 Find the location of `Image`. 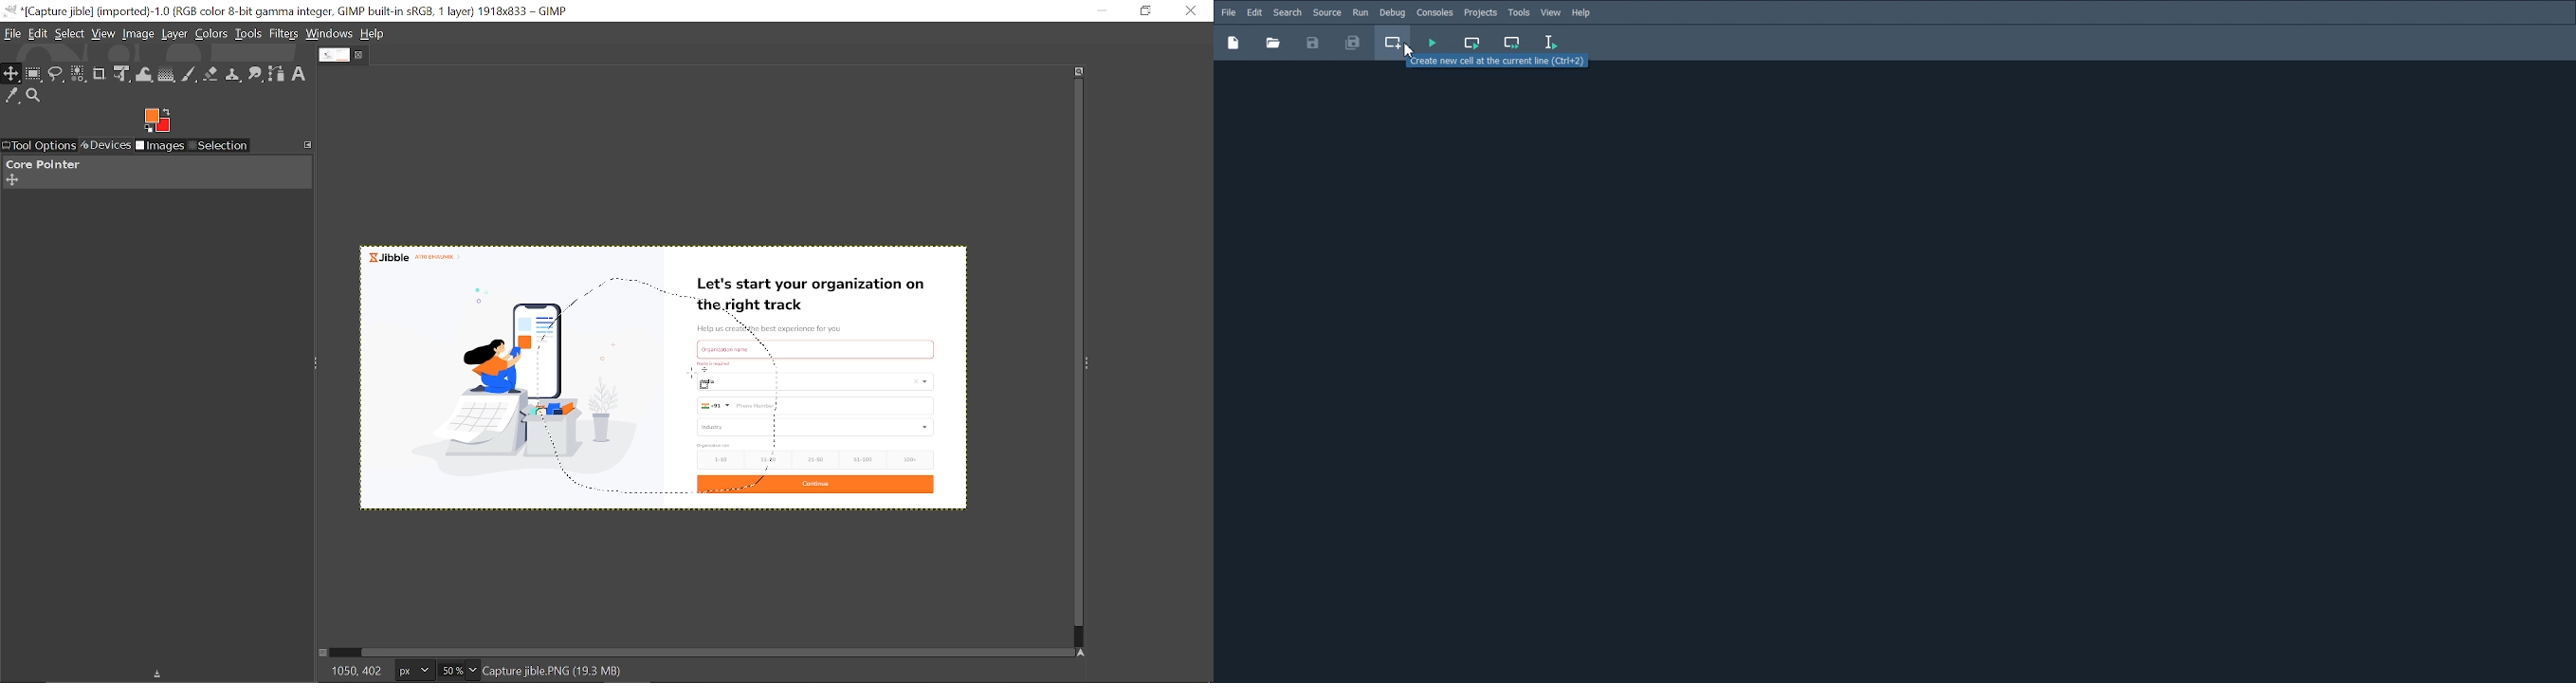

Image is located at coordinates (139, 34).